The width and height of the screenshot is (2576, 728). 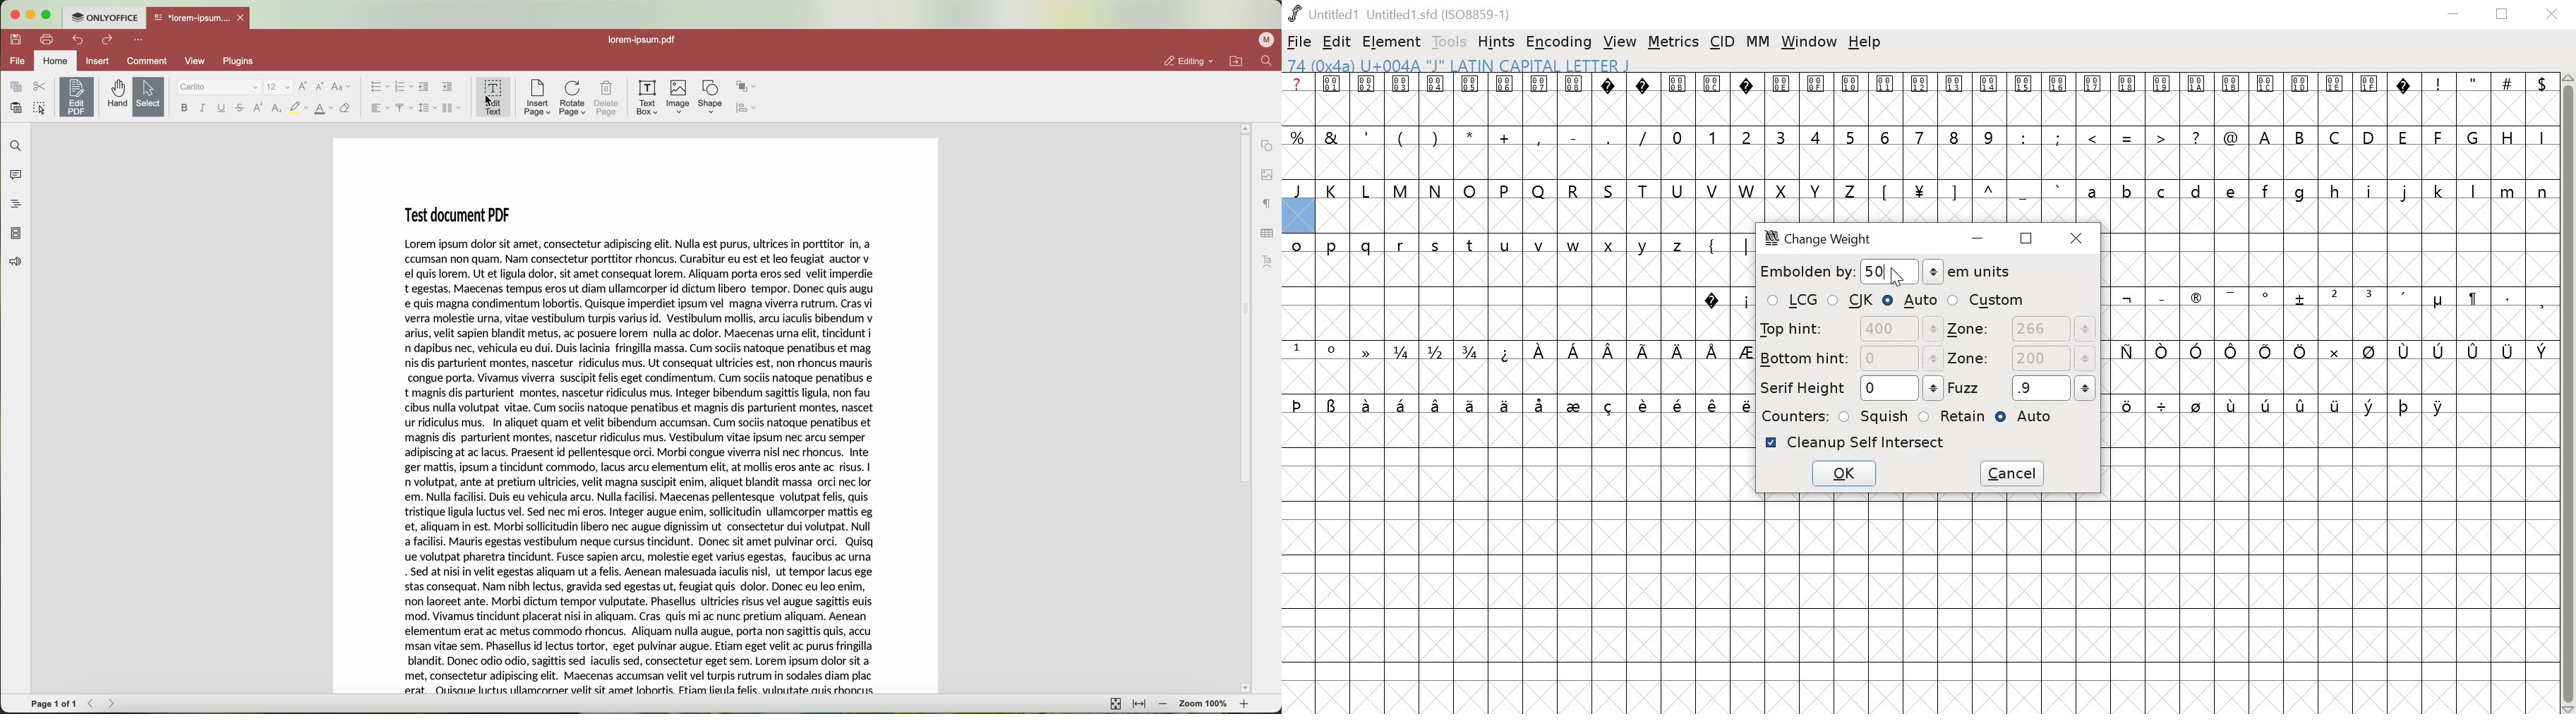 What do you see at coordinates (1115, 704) in the screenshot?
I see `fit to page` at bounding box center [1115, 704].